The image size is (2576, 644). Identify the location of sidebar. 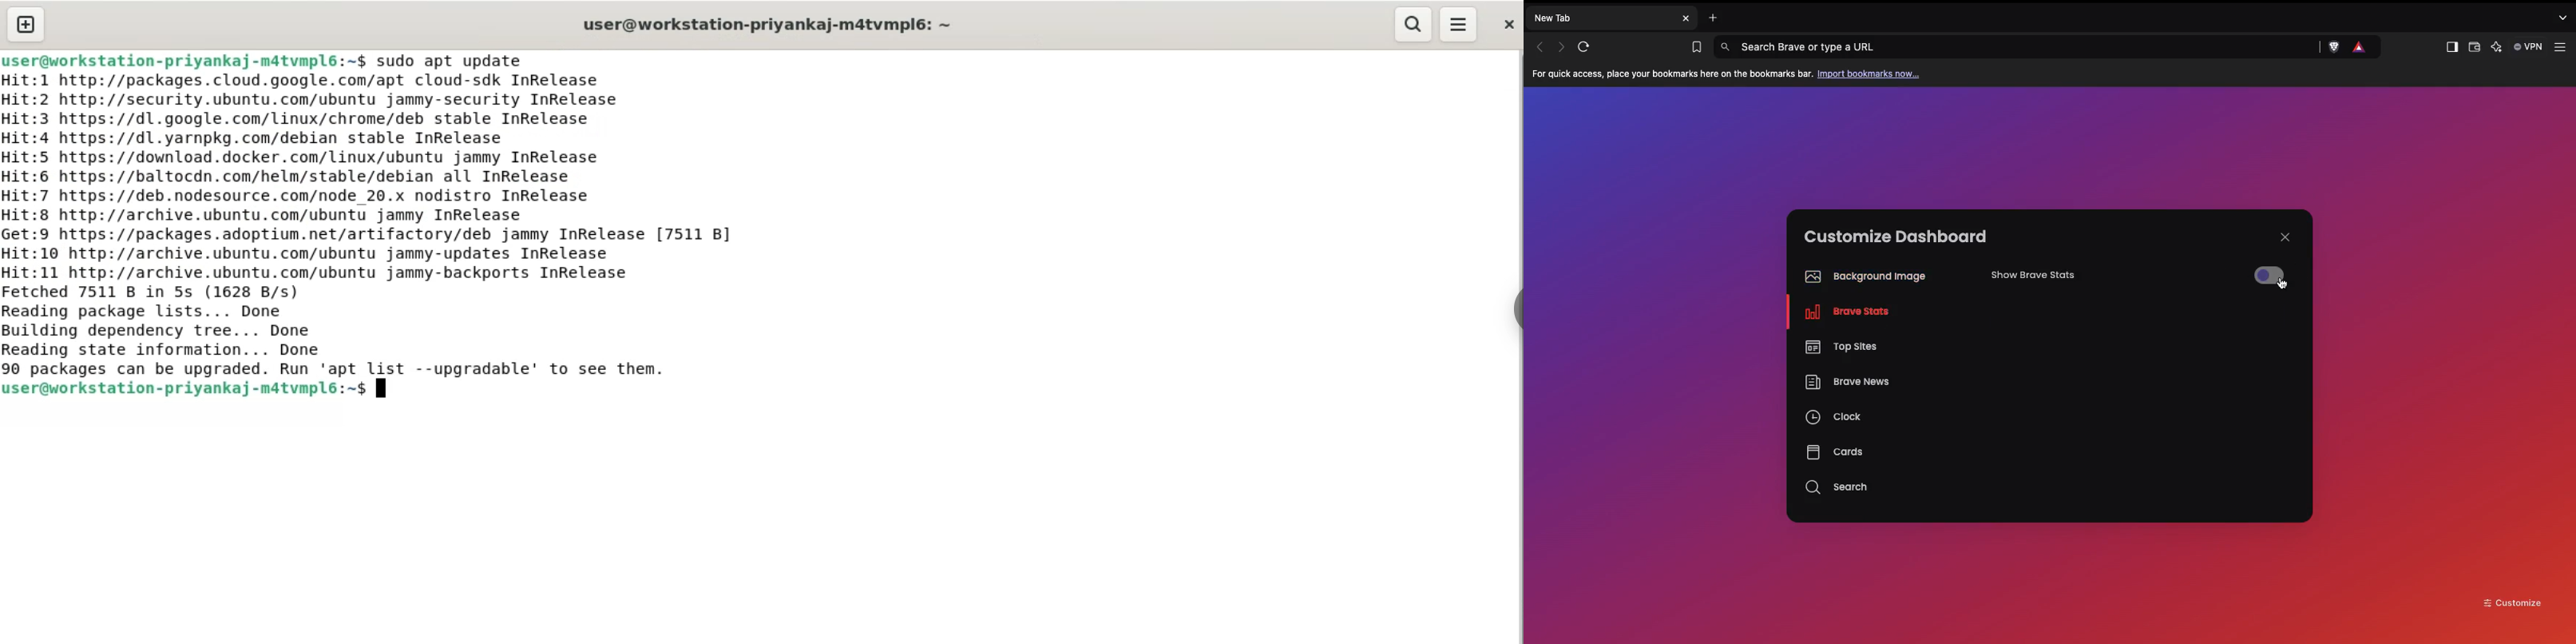
(1517, 308).